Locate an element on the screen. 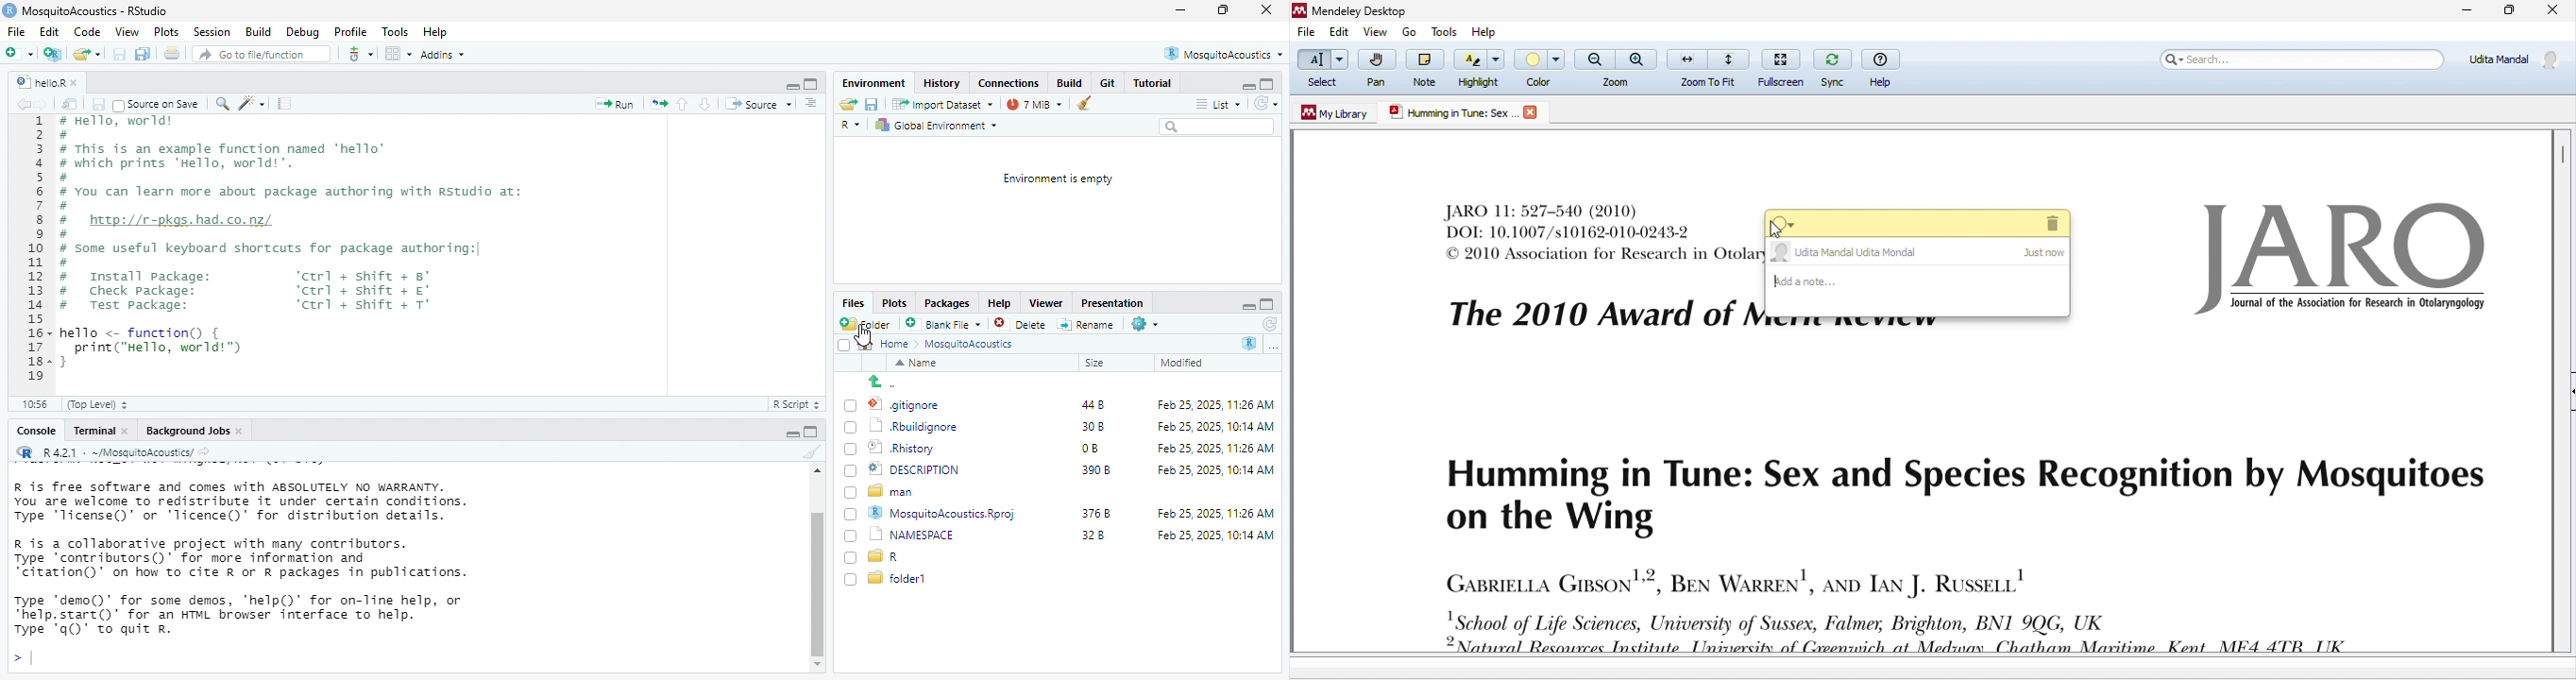  help is located at coordinates (1885, 69).